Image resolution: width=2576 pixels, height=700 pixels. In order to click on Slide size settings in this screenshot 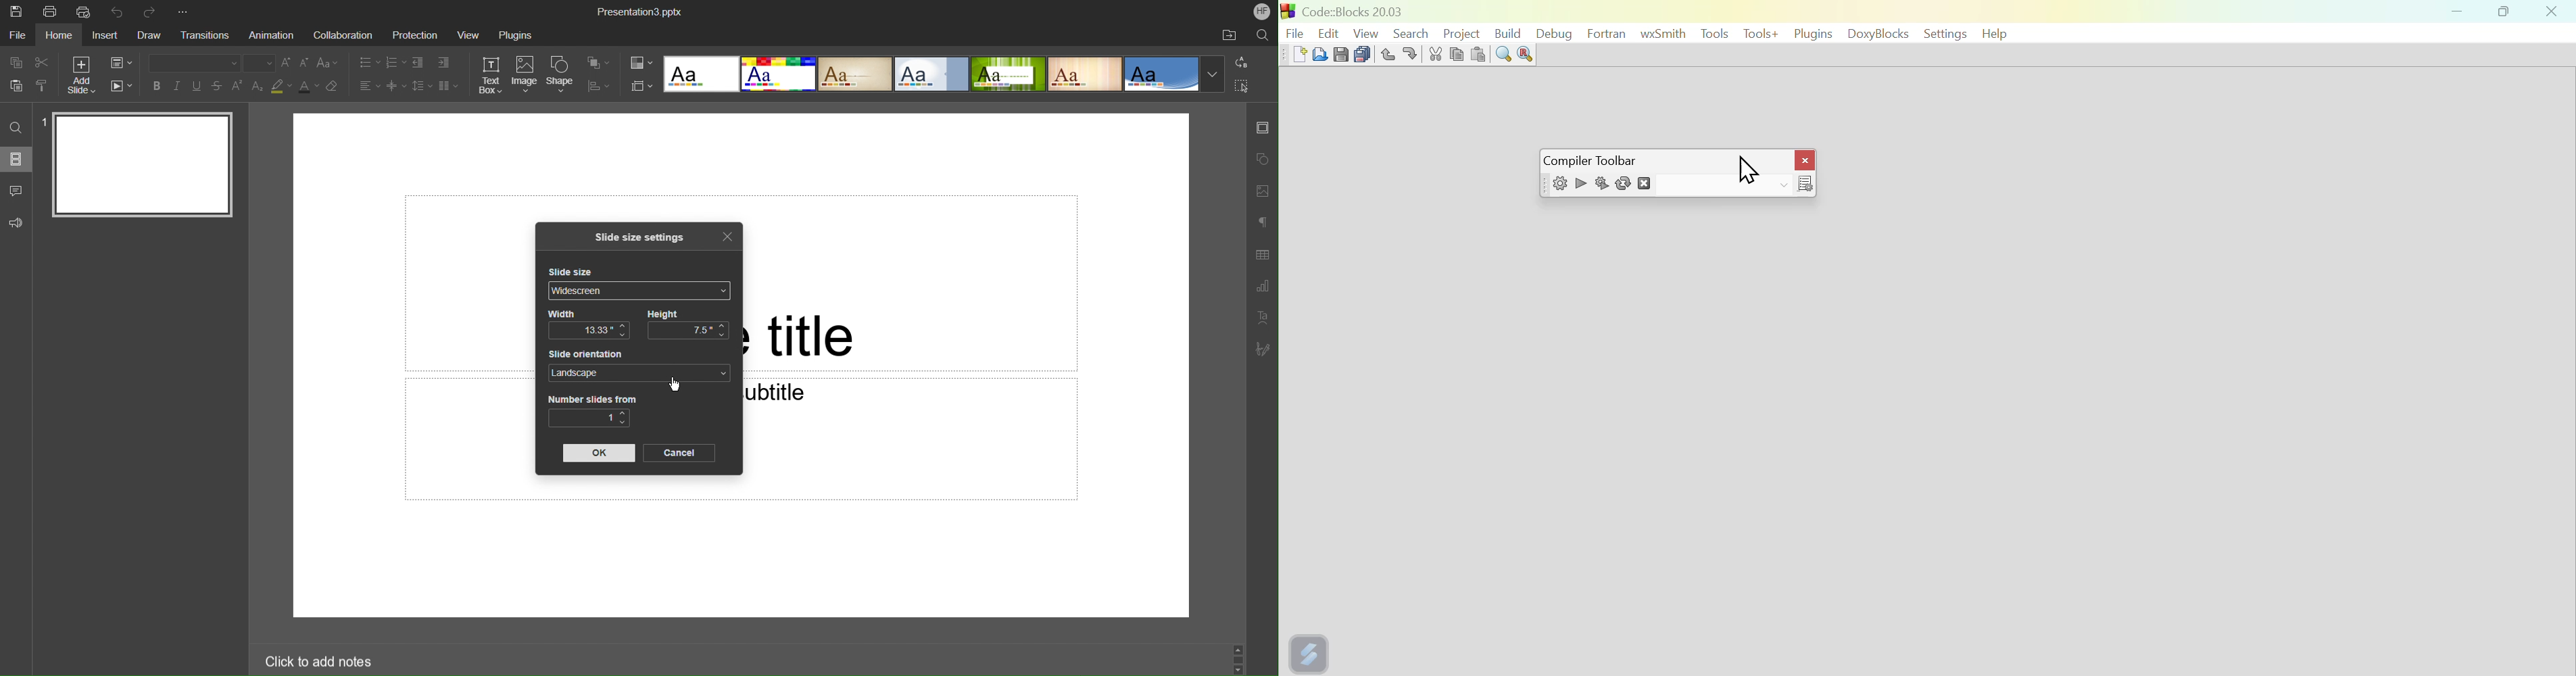, I will do `click(644, 237)`.